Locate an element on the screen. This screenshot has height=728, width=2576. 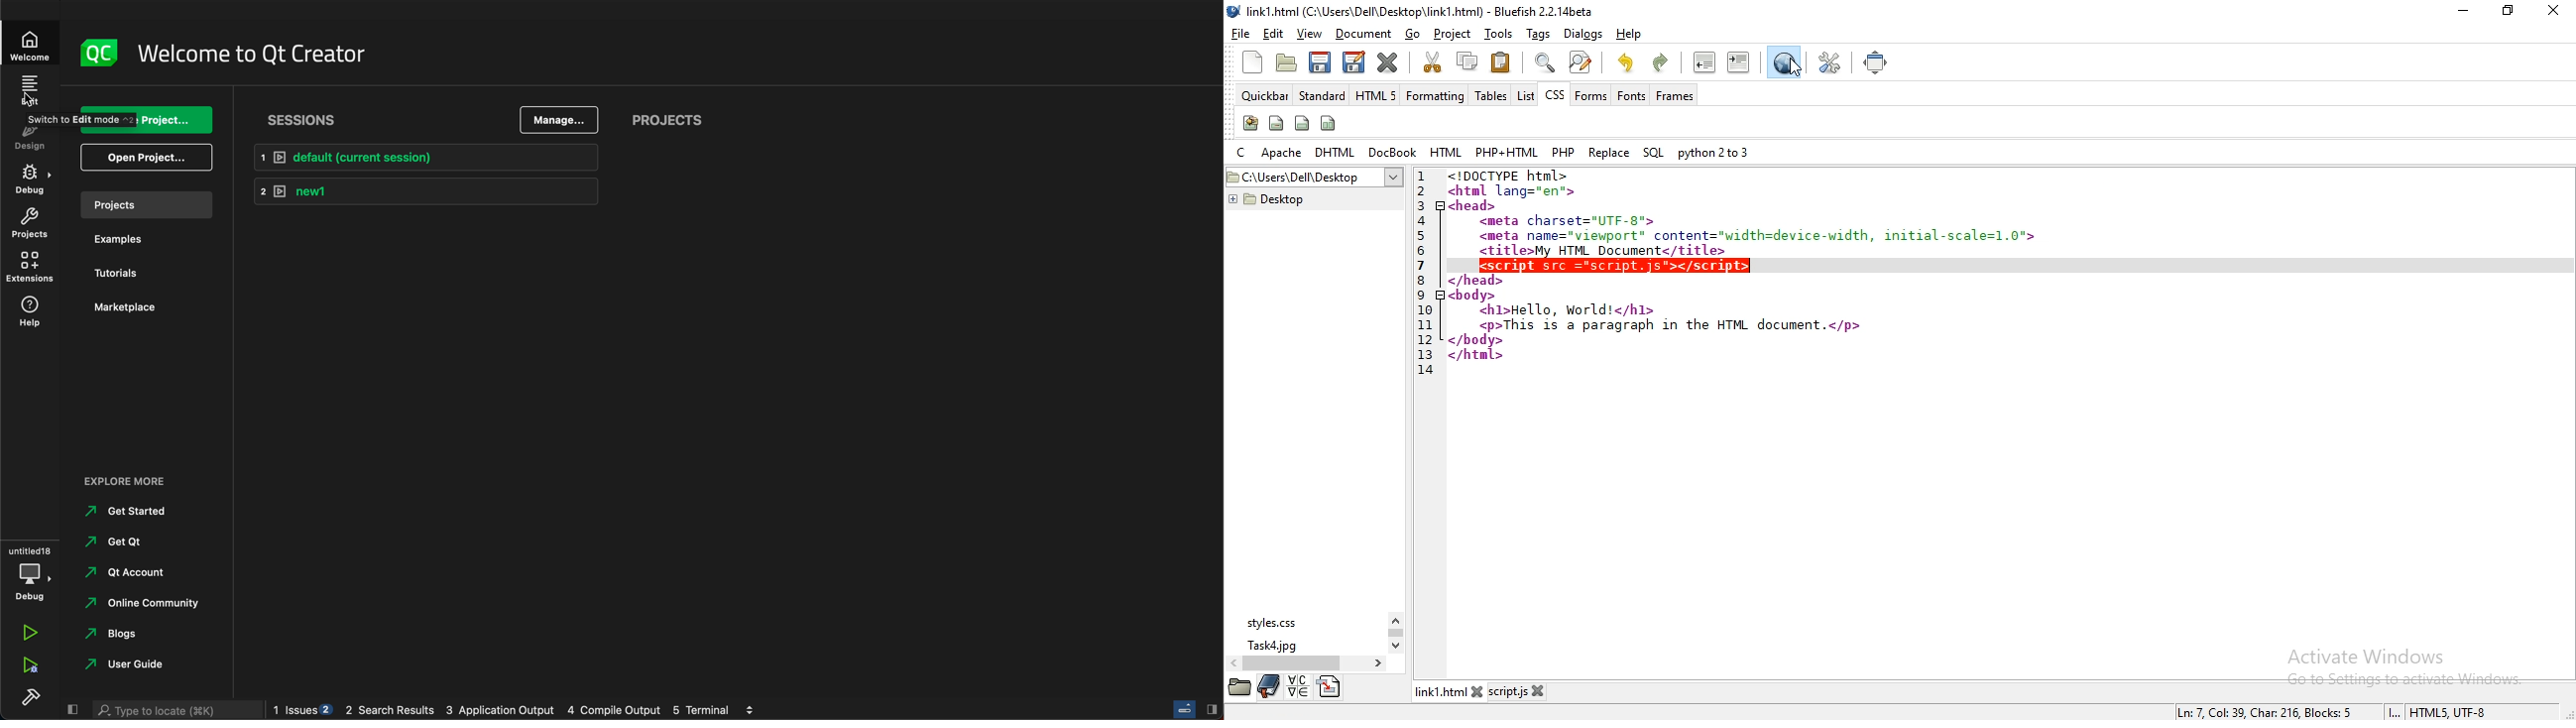
project is located at coordinates (1453, 34).